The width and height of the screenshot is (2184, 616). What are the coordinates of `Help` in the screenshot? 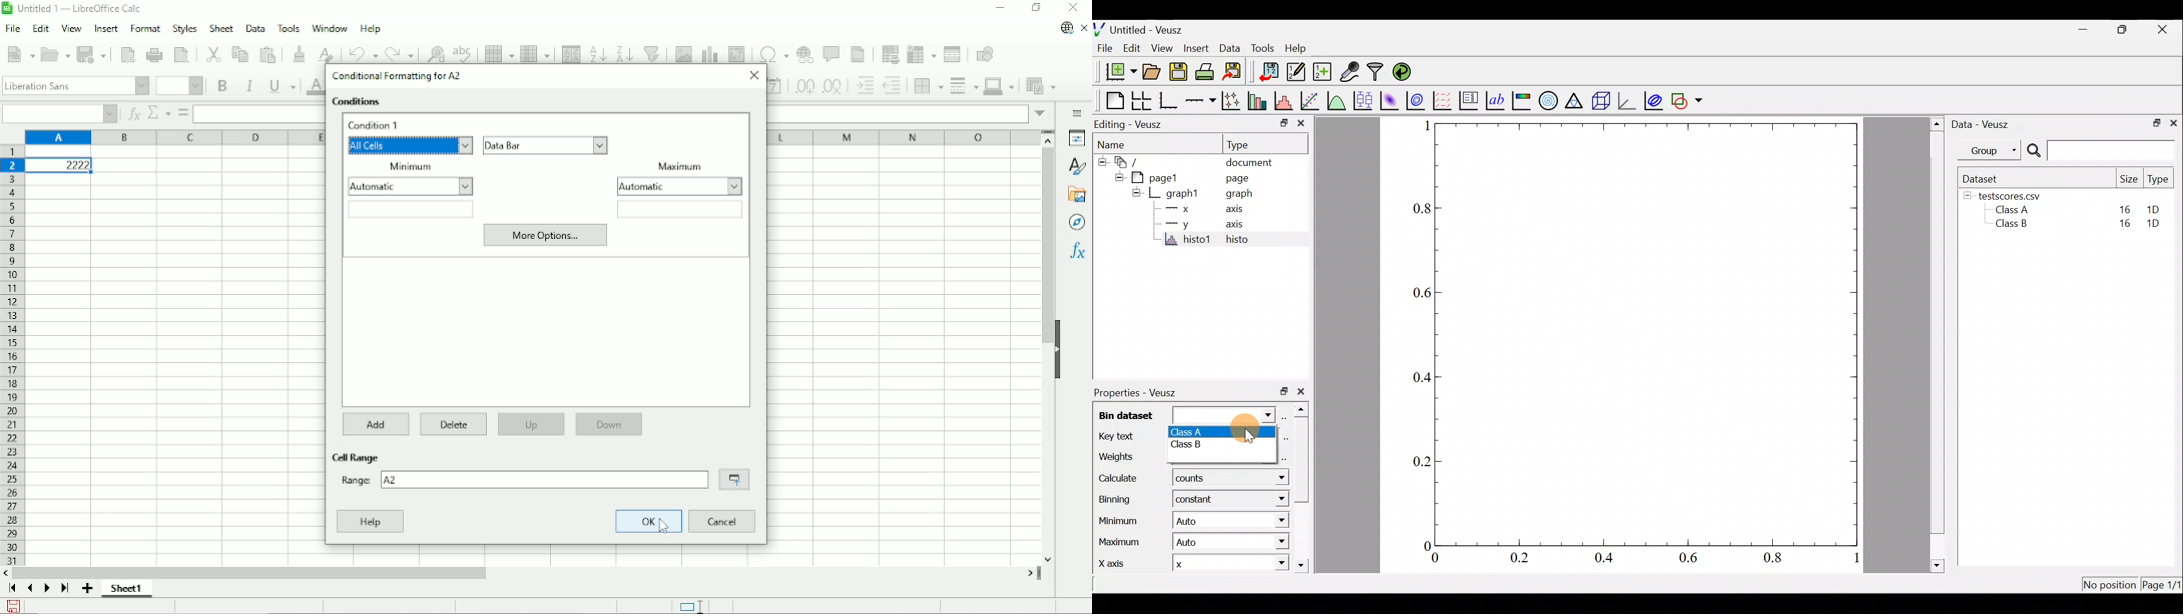 It's located at (371, 29).